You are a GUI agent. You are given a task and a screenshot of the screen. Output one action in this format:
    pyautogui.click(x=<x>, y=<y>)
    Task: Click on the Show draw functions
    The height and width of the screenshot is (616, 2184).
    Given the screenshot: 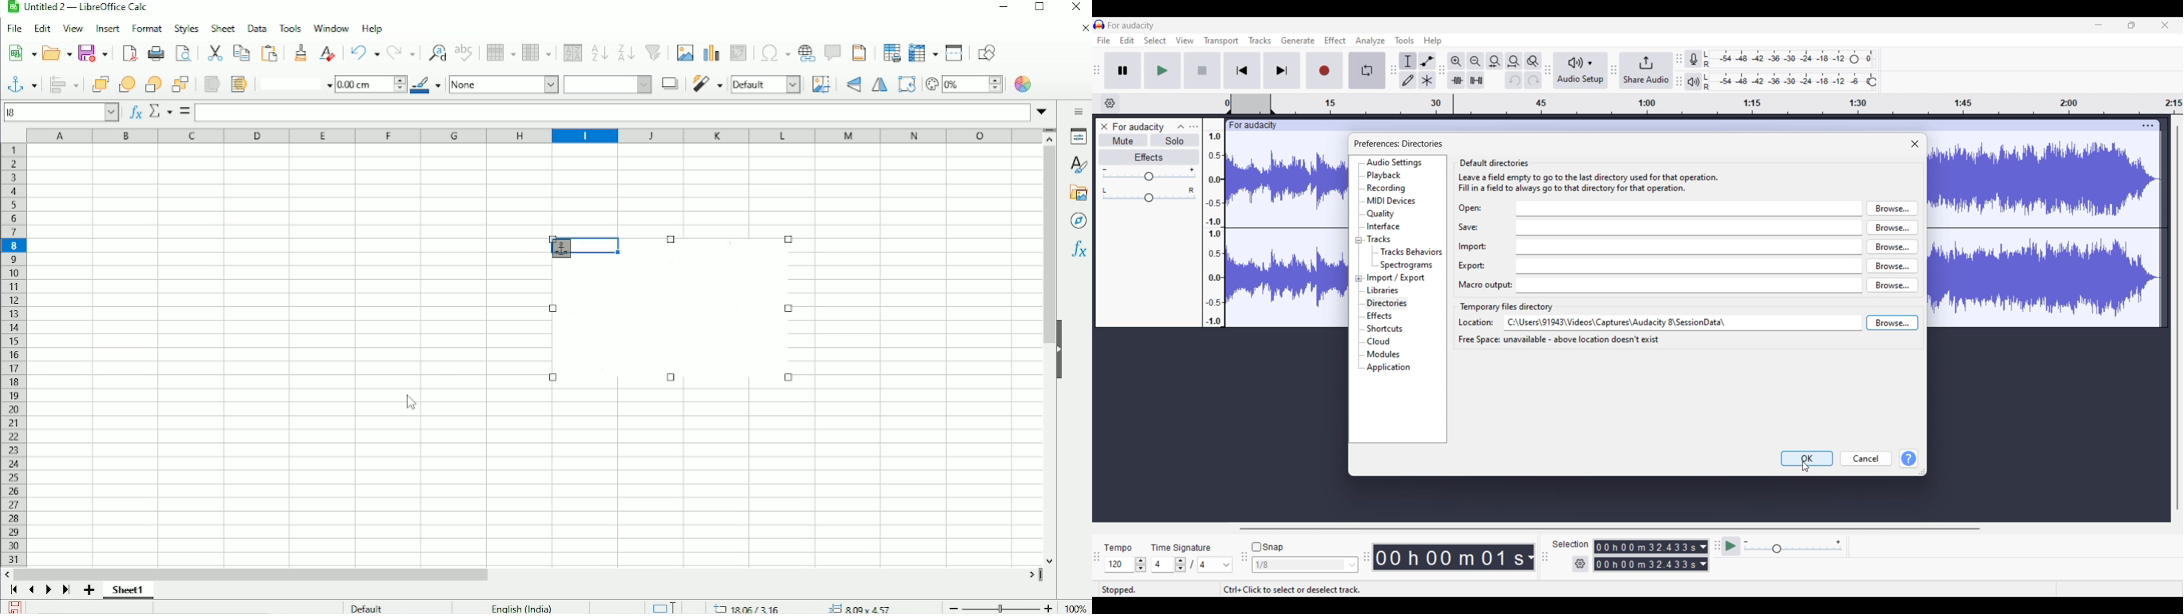 What is the action you would take?
    pyautogui.click(x=988, y=51)
    